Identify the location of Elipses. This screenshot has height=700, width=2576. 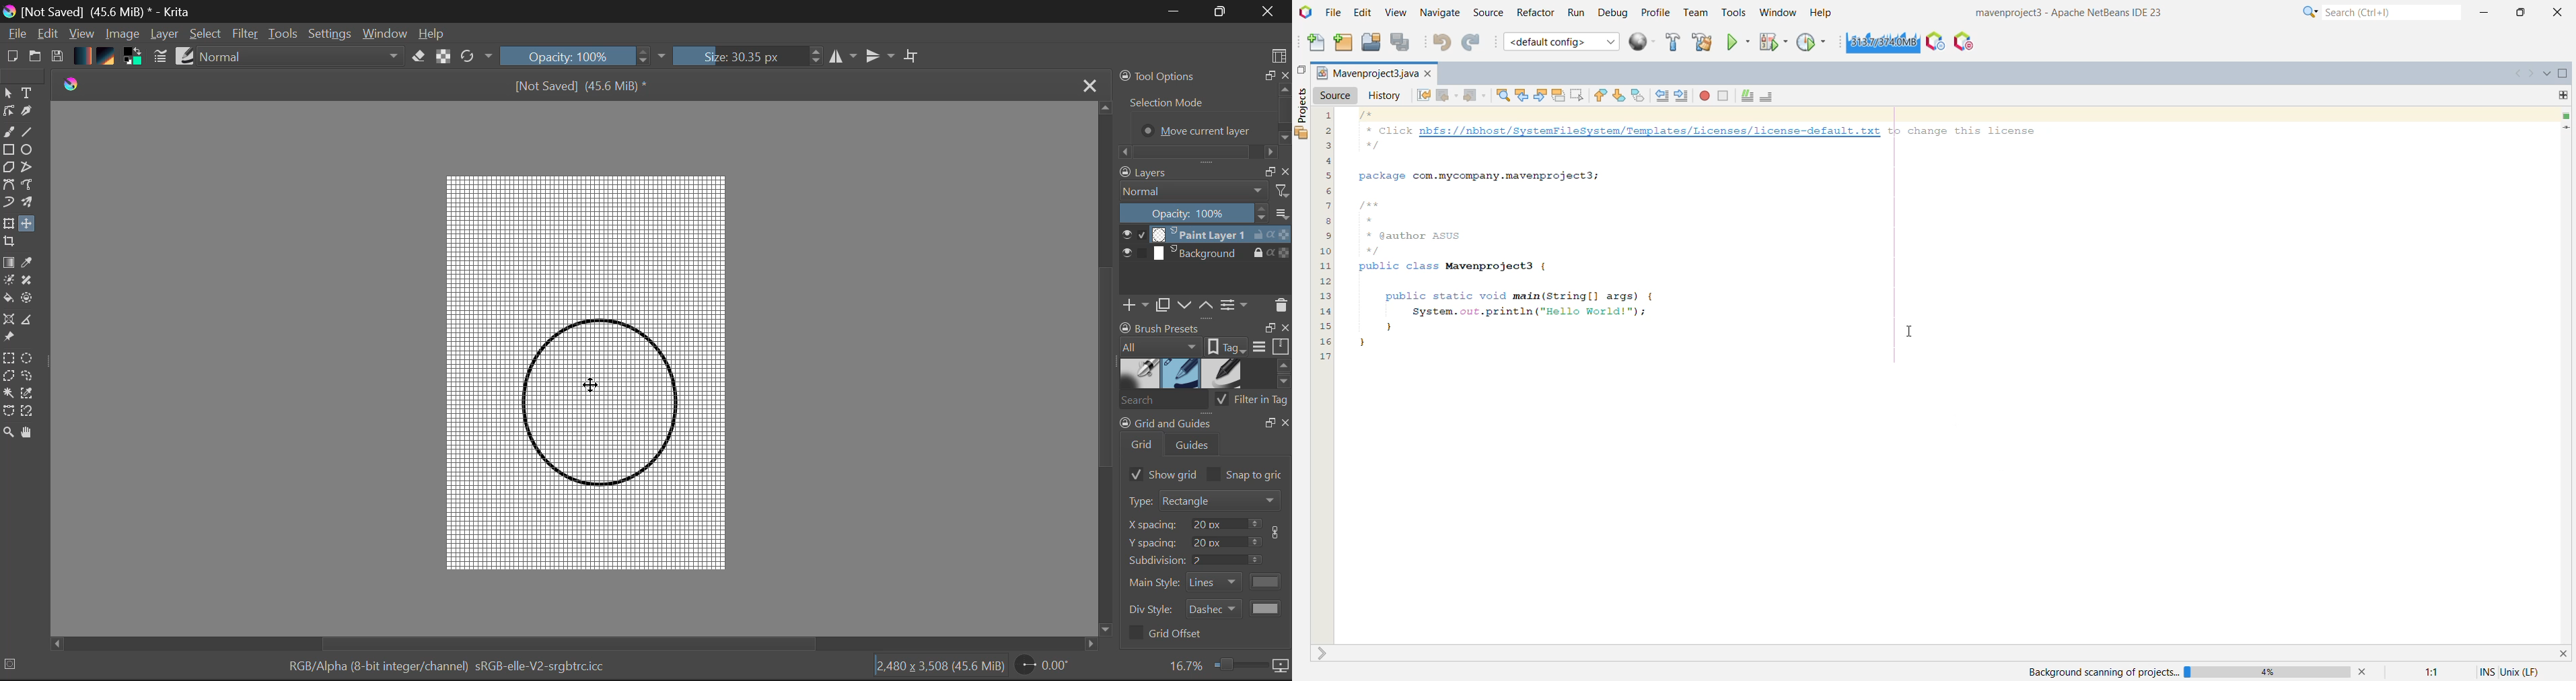
(30, 149).